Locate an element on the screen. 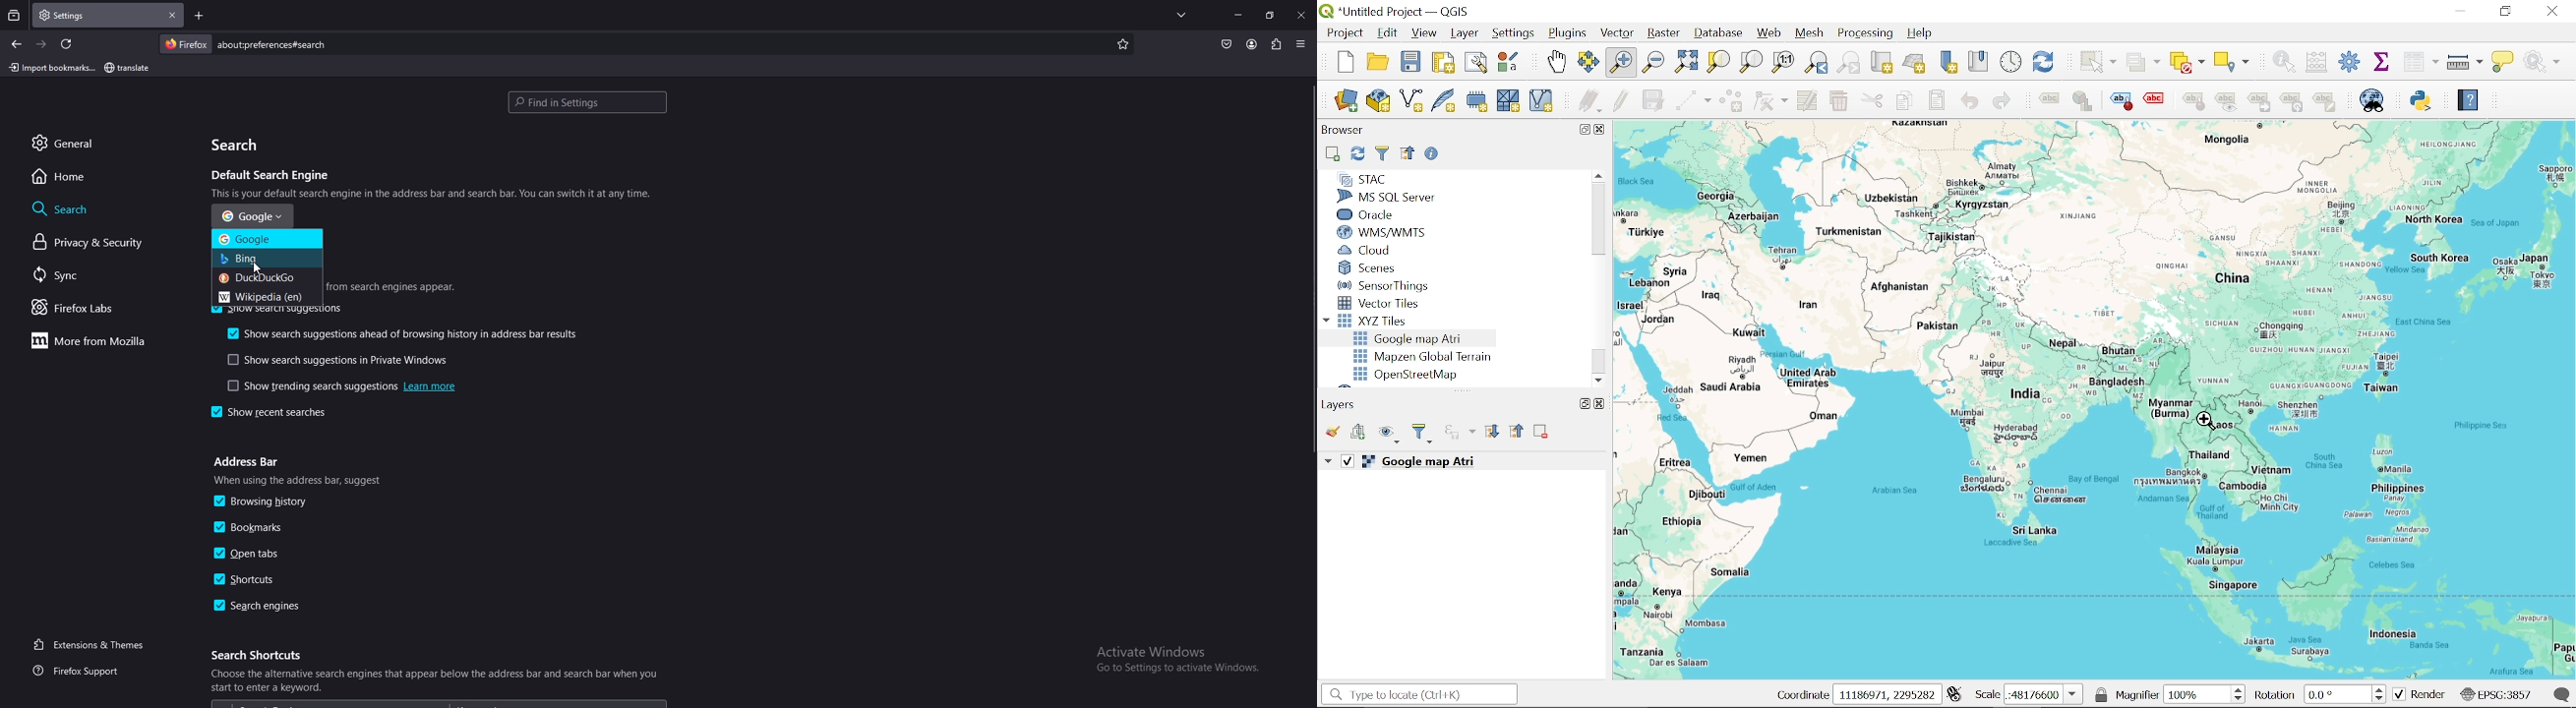  Project is located at coordinates (1343, 33).